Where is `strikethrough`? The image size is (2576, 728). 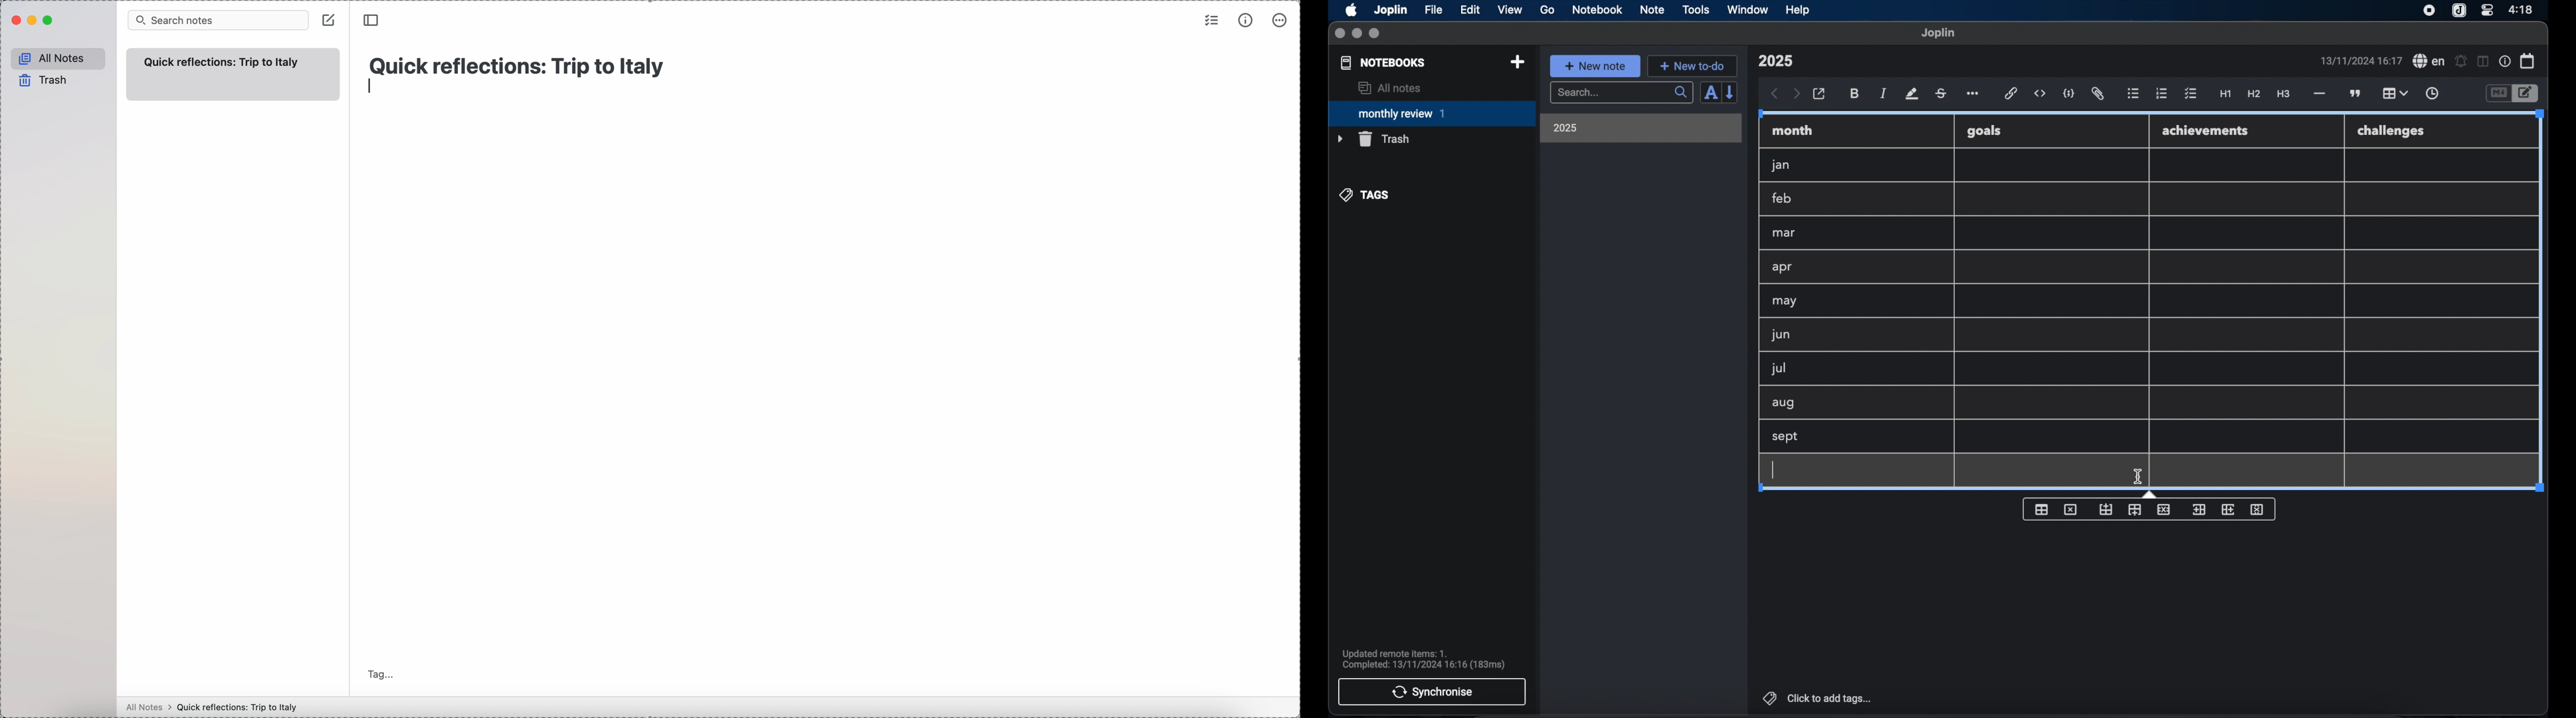 strikethrough is located at coordinates (1940, 94).